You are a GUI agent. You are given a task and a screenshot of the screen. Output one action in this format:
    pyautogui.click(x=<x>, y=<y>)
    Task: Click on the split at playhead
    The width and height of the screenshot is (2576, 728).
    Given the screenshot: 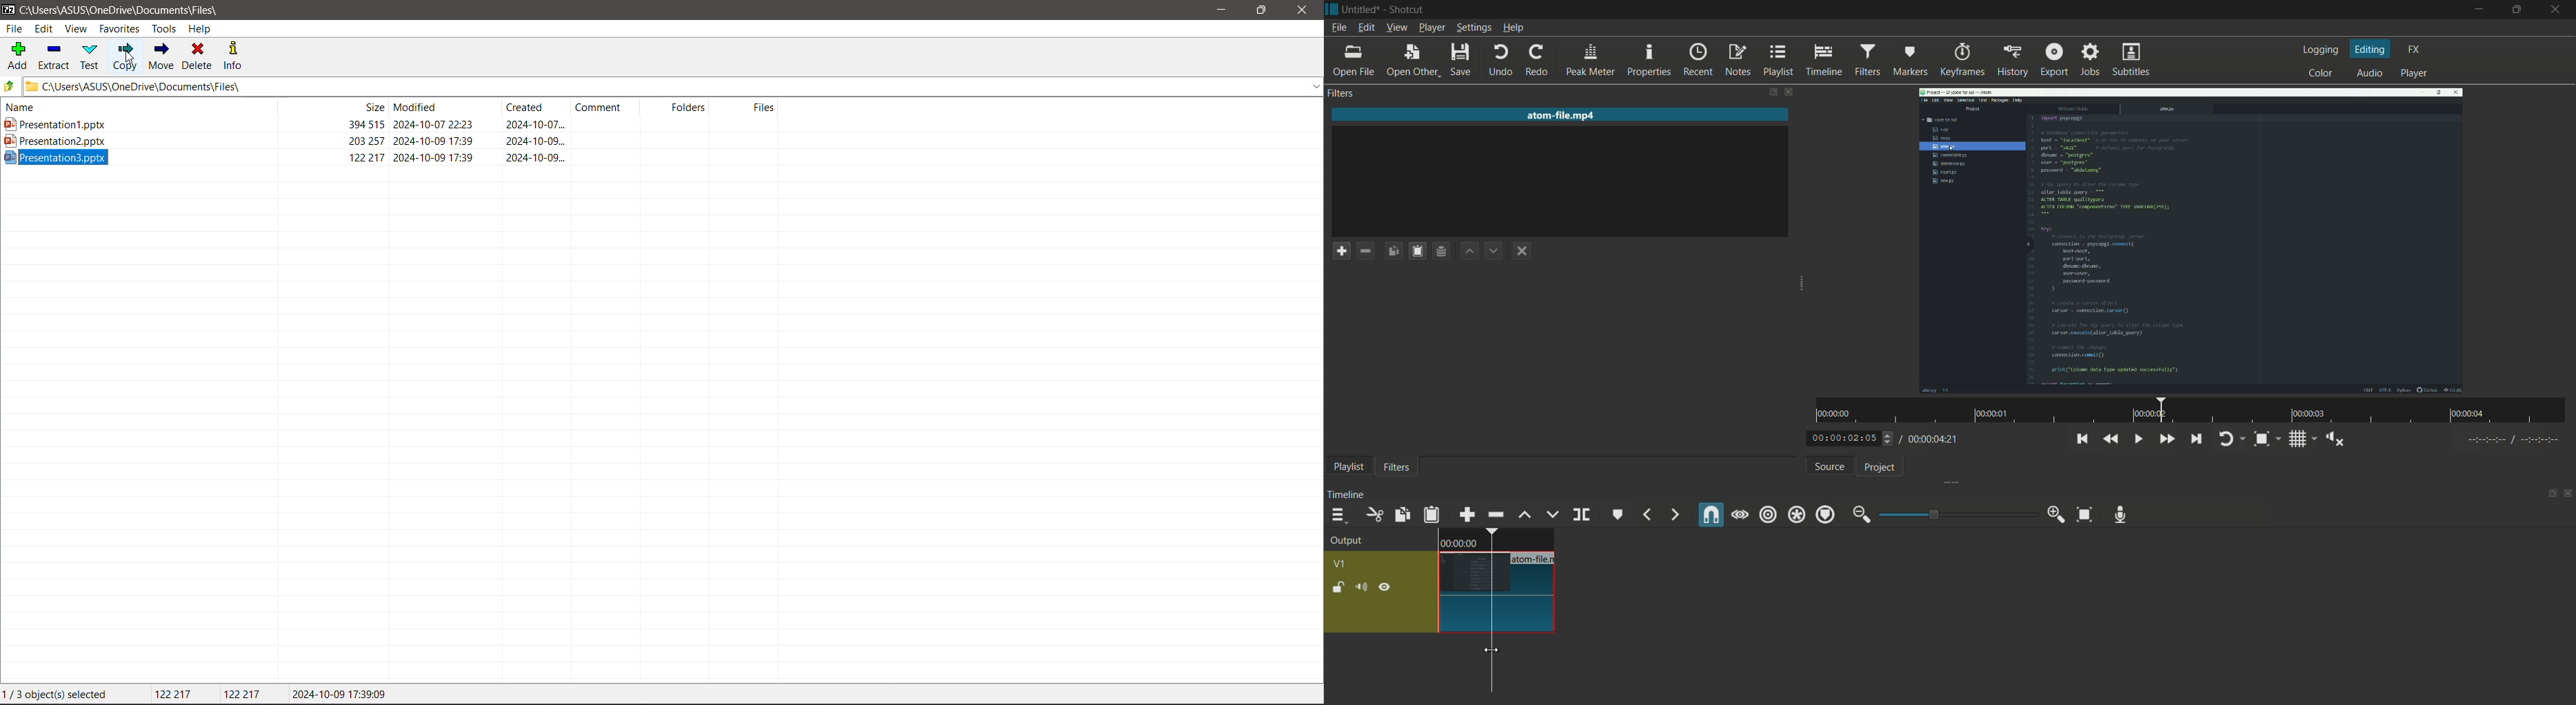 What is the action you would take?
    pyautogui.click(x=1581, y=514)
    